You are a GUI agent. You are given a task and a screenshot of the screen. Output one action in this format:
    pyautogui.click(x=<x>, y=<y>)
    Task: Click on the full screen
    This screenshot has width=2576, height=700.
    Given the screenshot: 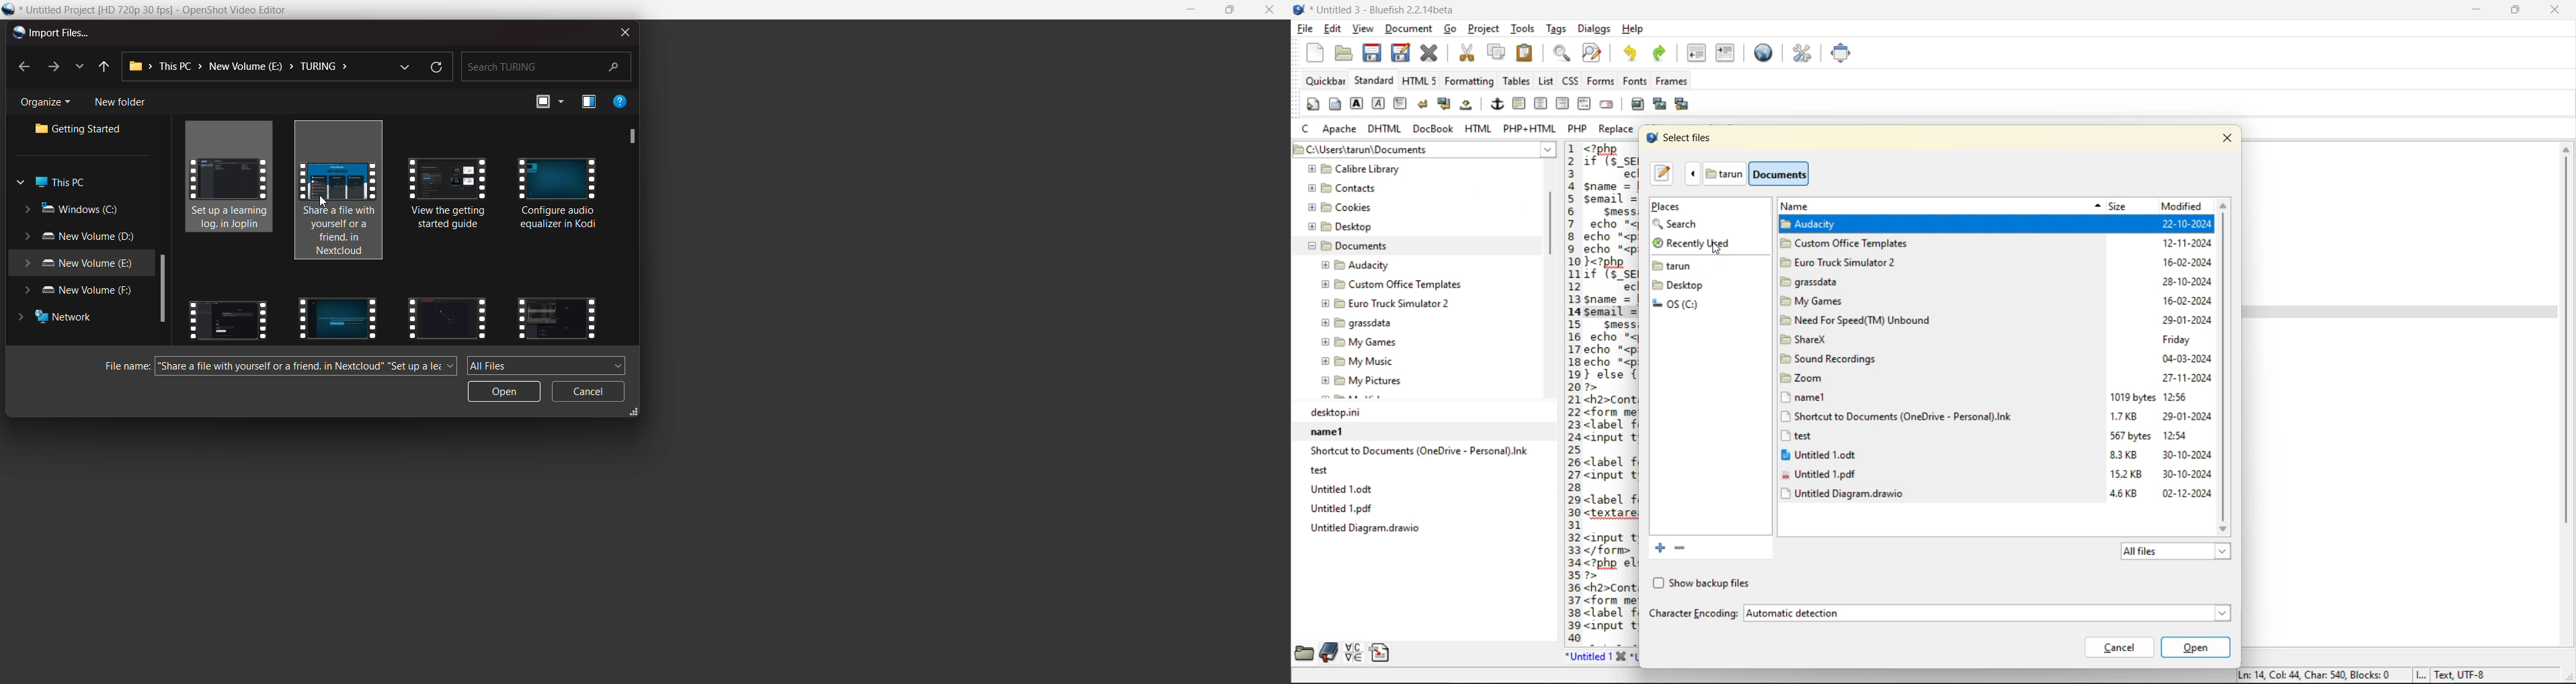 What is the action you would take?
    pyautogui.click(x=1842, y=53)
    